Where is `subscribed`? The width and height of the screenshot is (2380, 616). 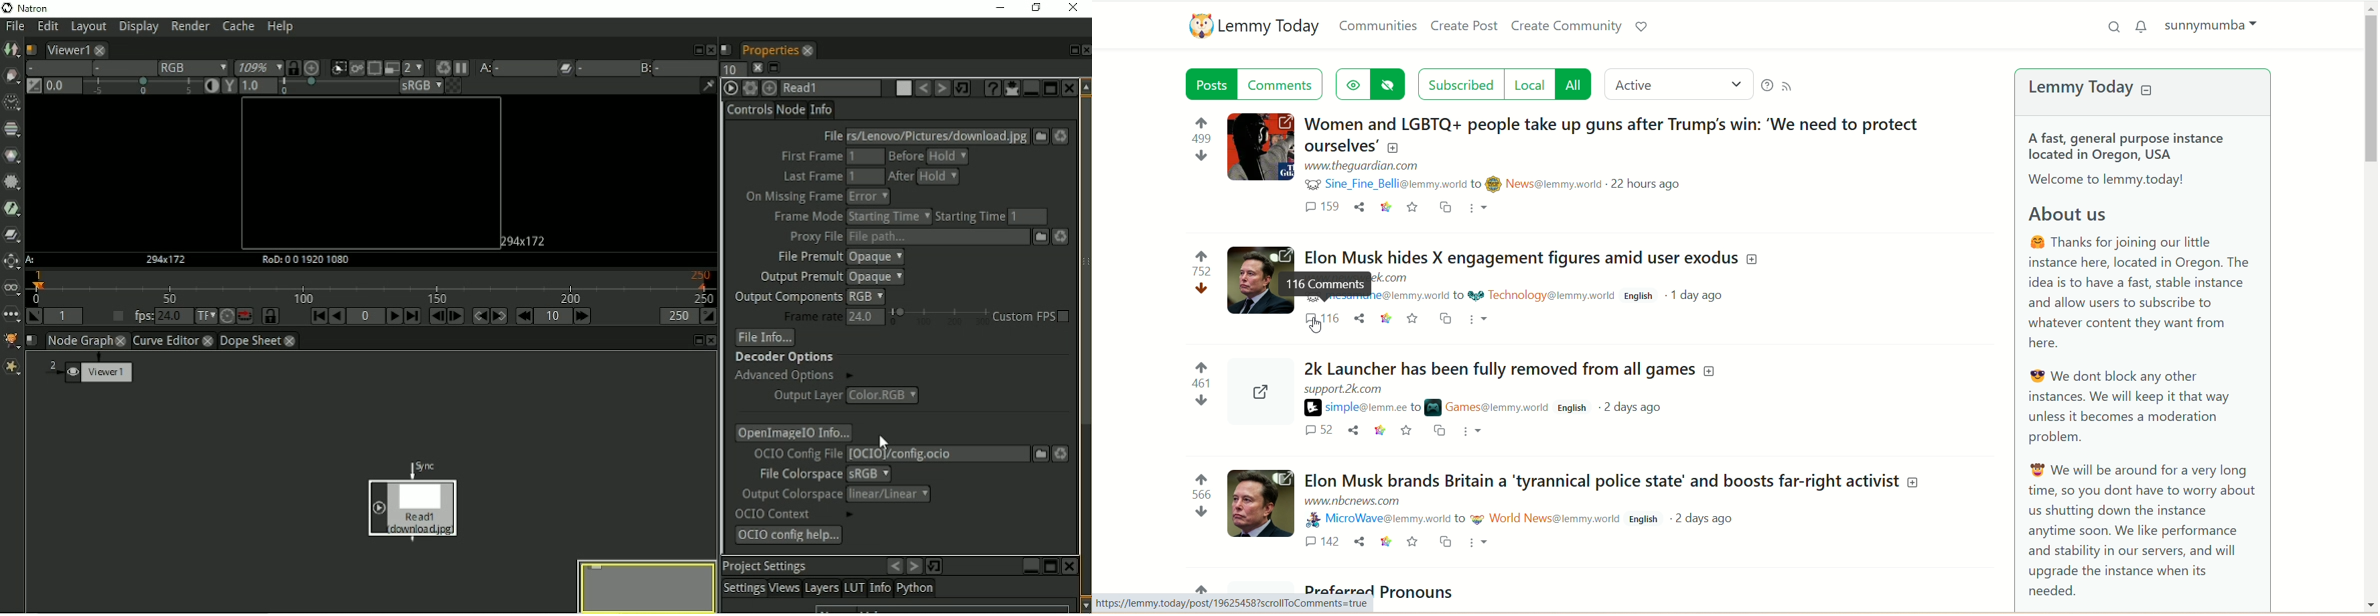
subscribed is located at coordinates (1461, 84).